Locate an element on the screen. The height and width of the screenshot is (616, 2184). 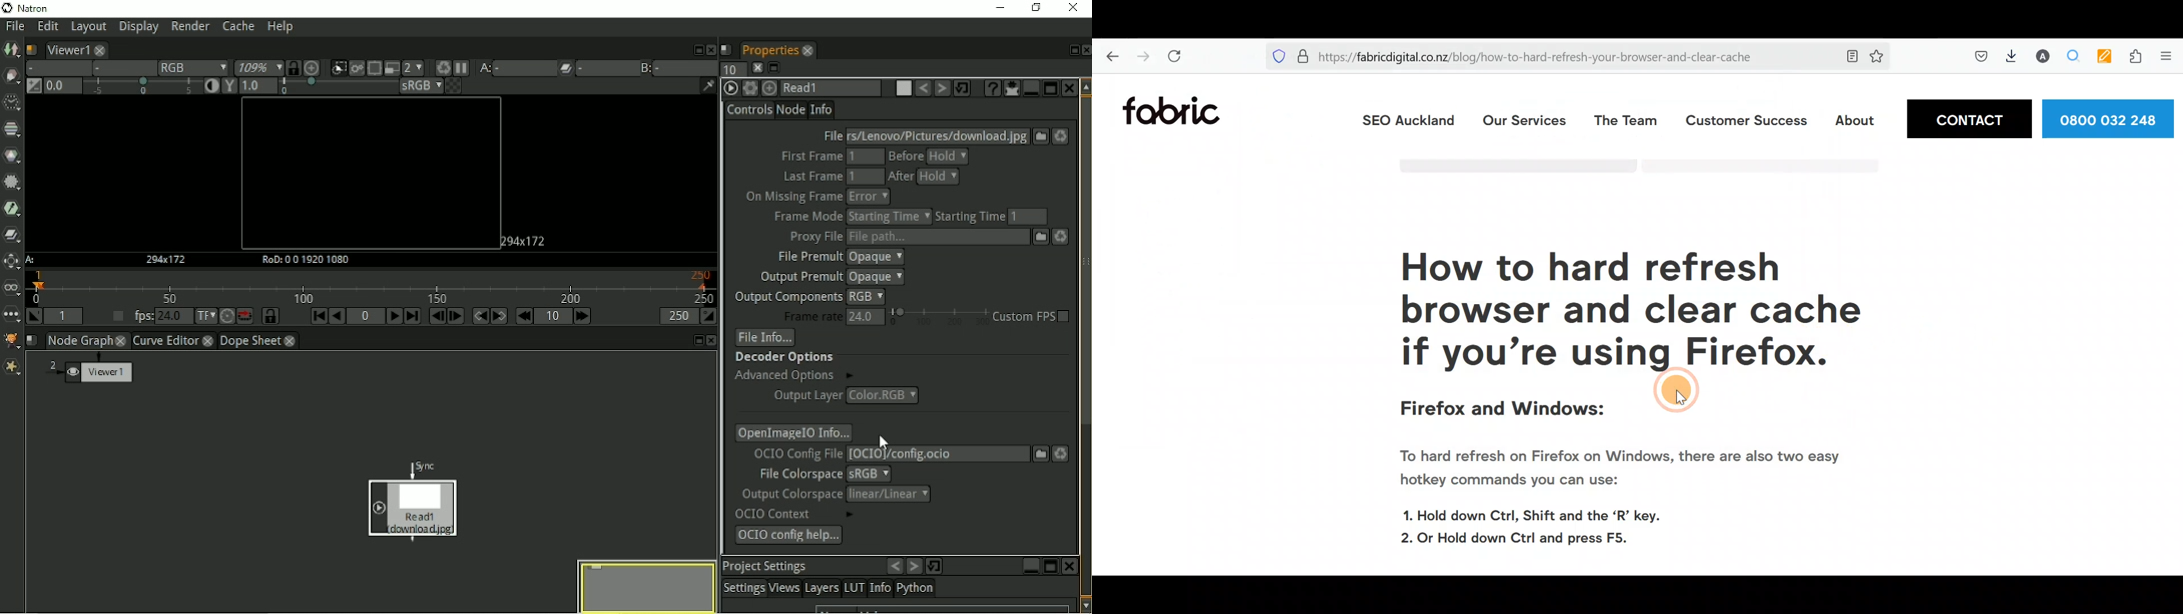
About is located at coordinates (1854, 120).